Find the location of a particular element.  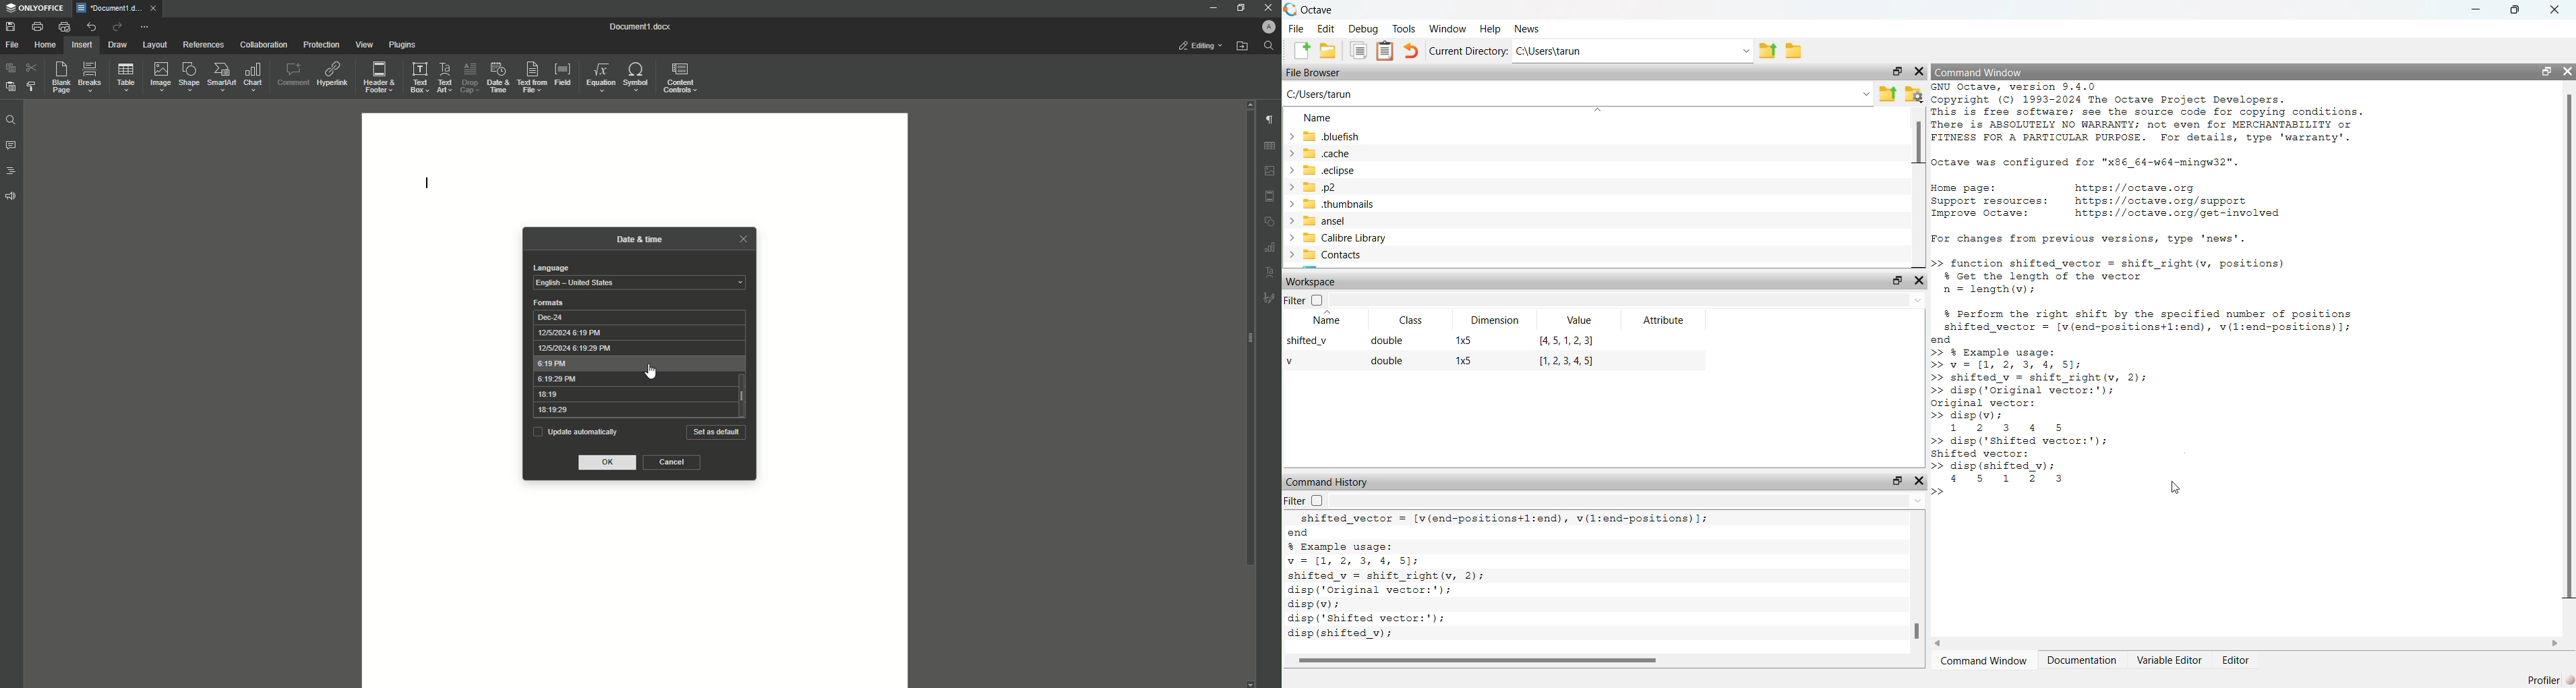

.p2 is located at coordinates (1347, 188).